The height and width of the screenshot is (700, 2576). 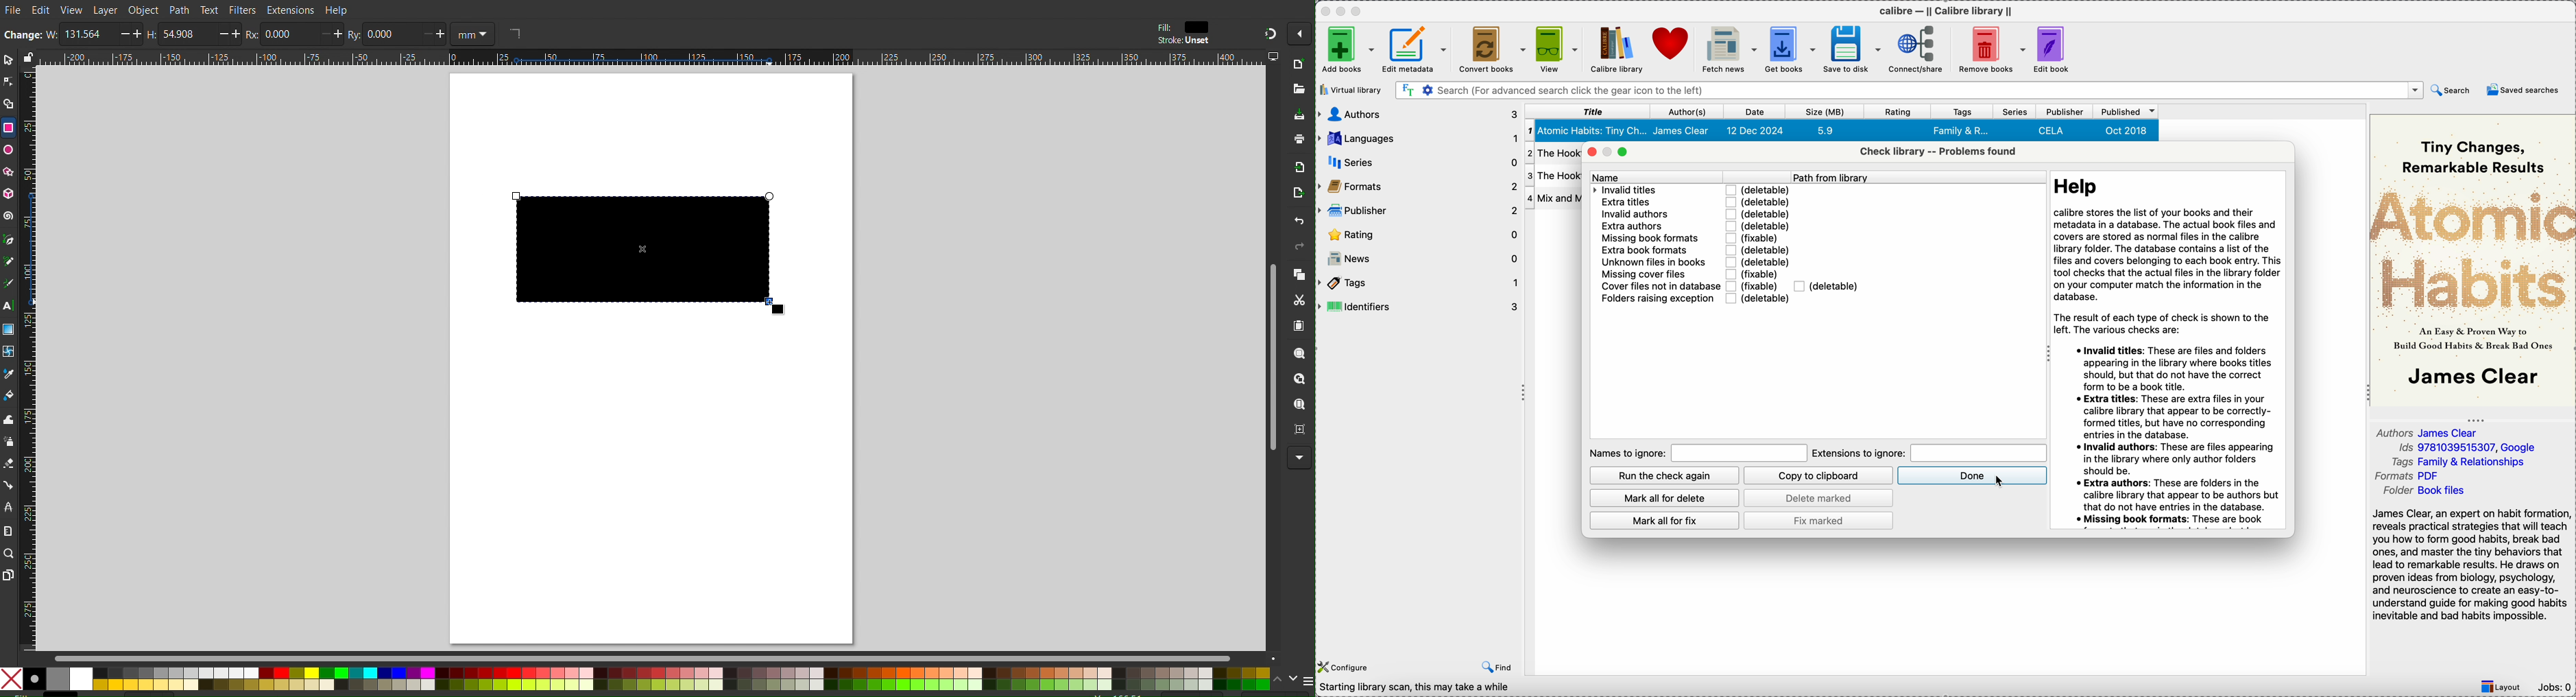 I want to click on deletable, so click(x=1757, y=201).